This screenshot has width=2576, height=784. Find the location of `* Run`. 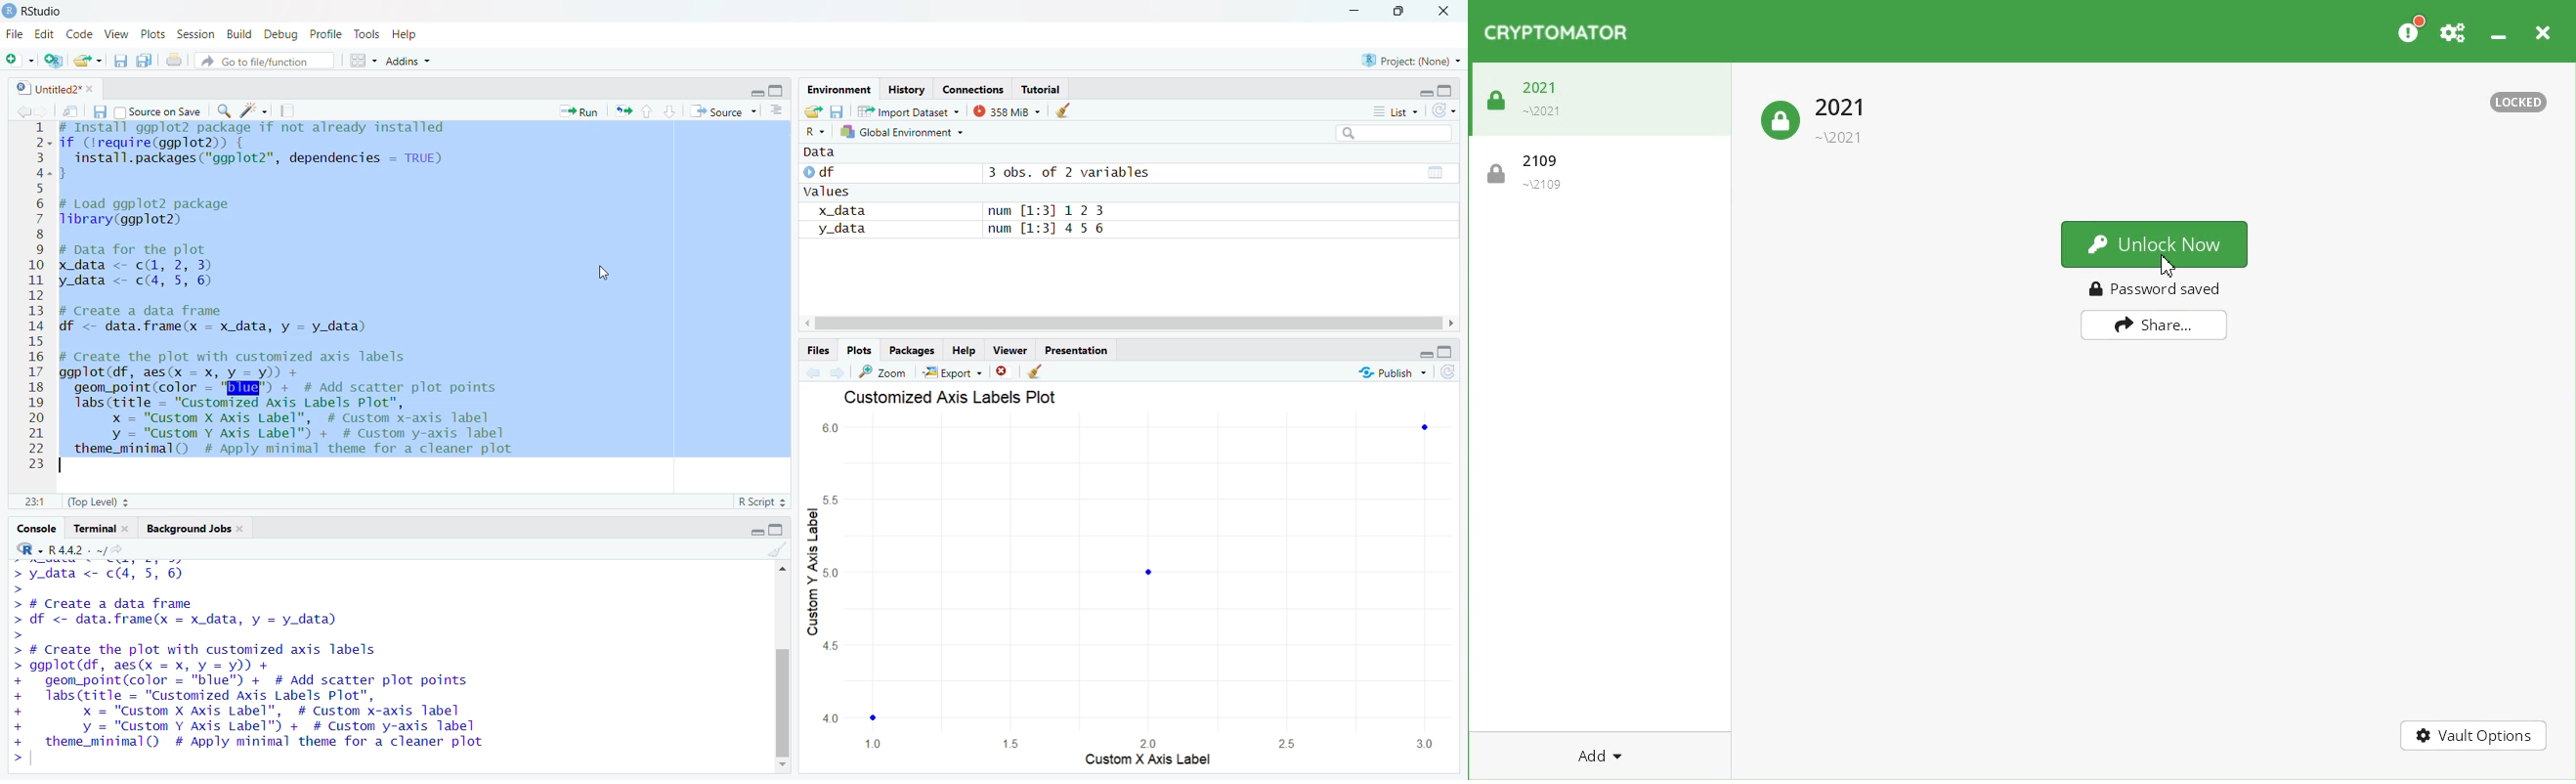

* Run is located at coordinates (582, 111).